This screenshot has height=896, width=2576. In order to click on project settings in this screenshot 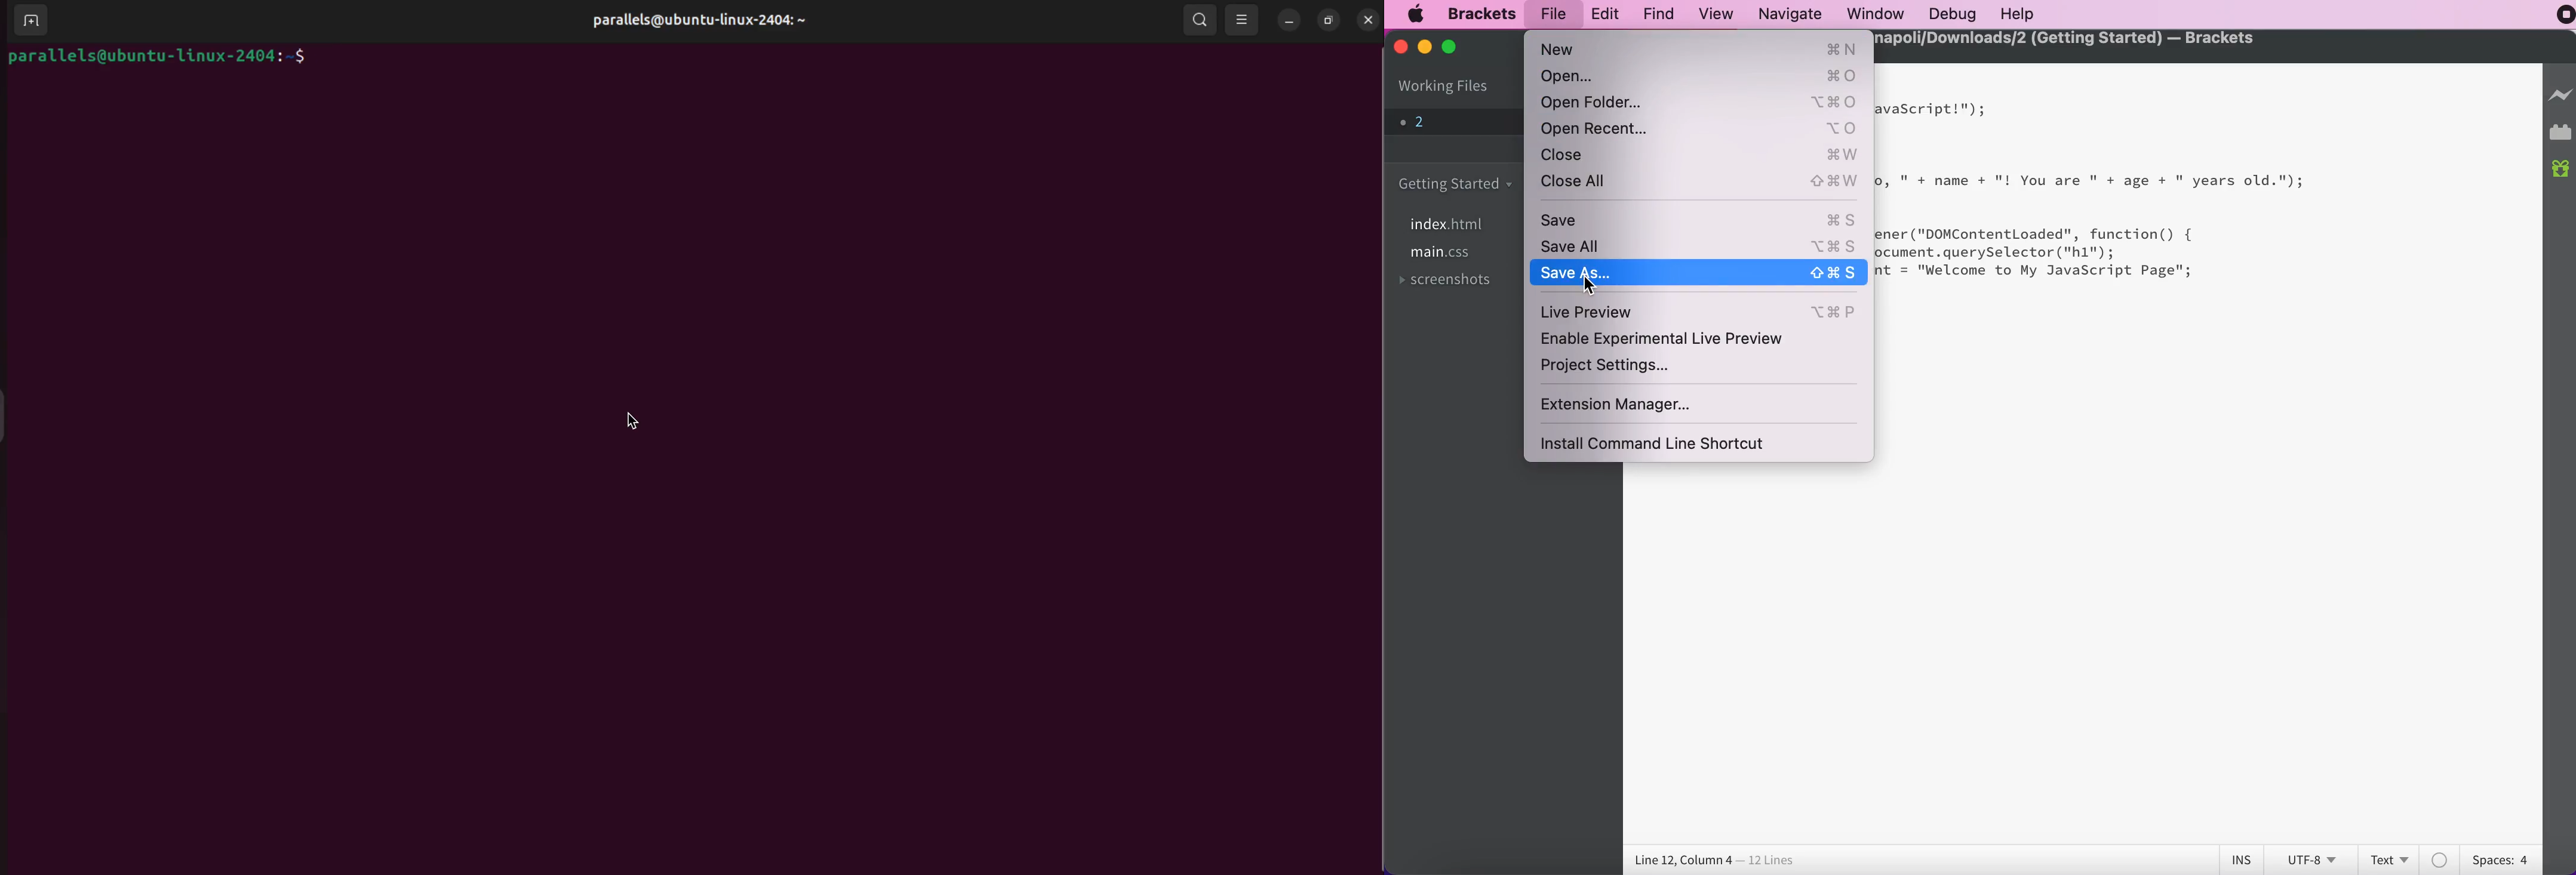, I will do `click(1607, 370)`.